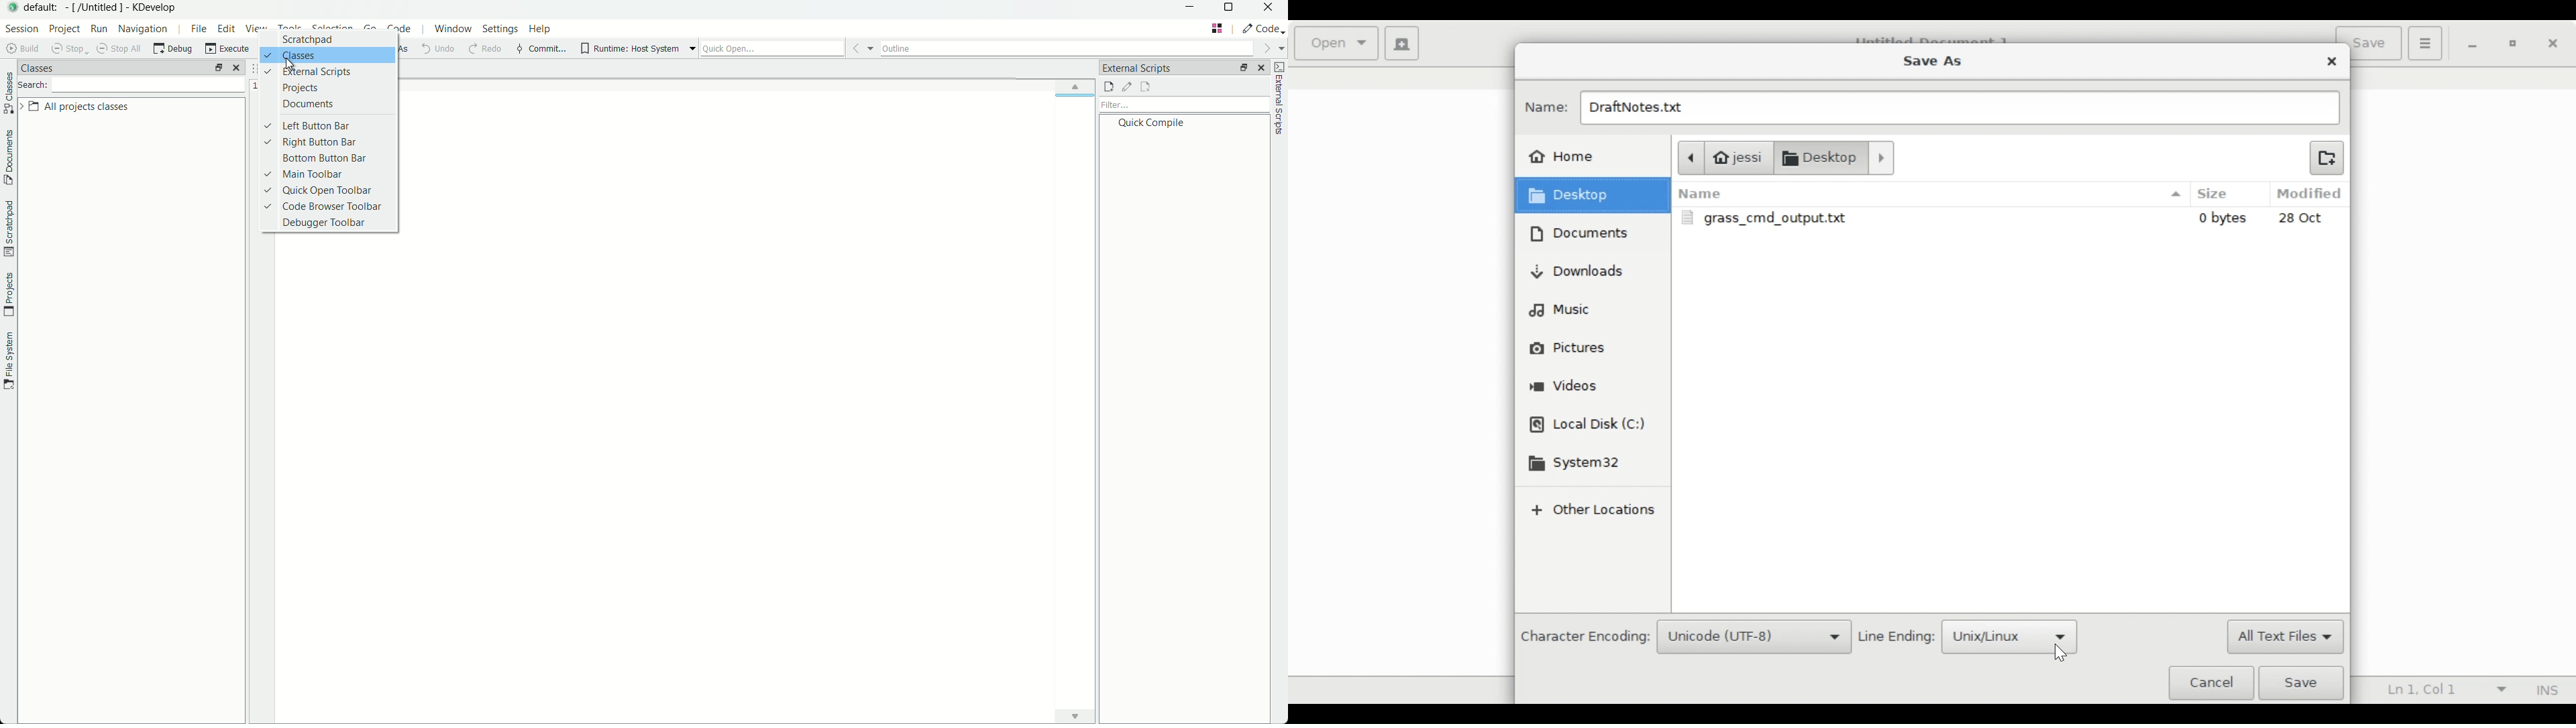  What do you see at coordinates (1583, 233) in the screenshot?
I see `Documents` at bounding box center [1583, 233].